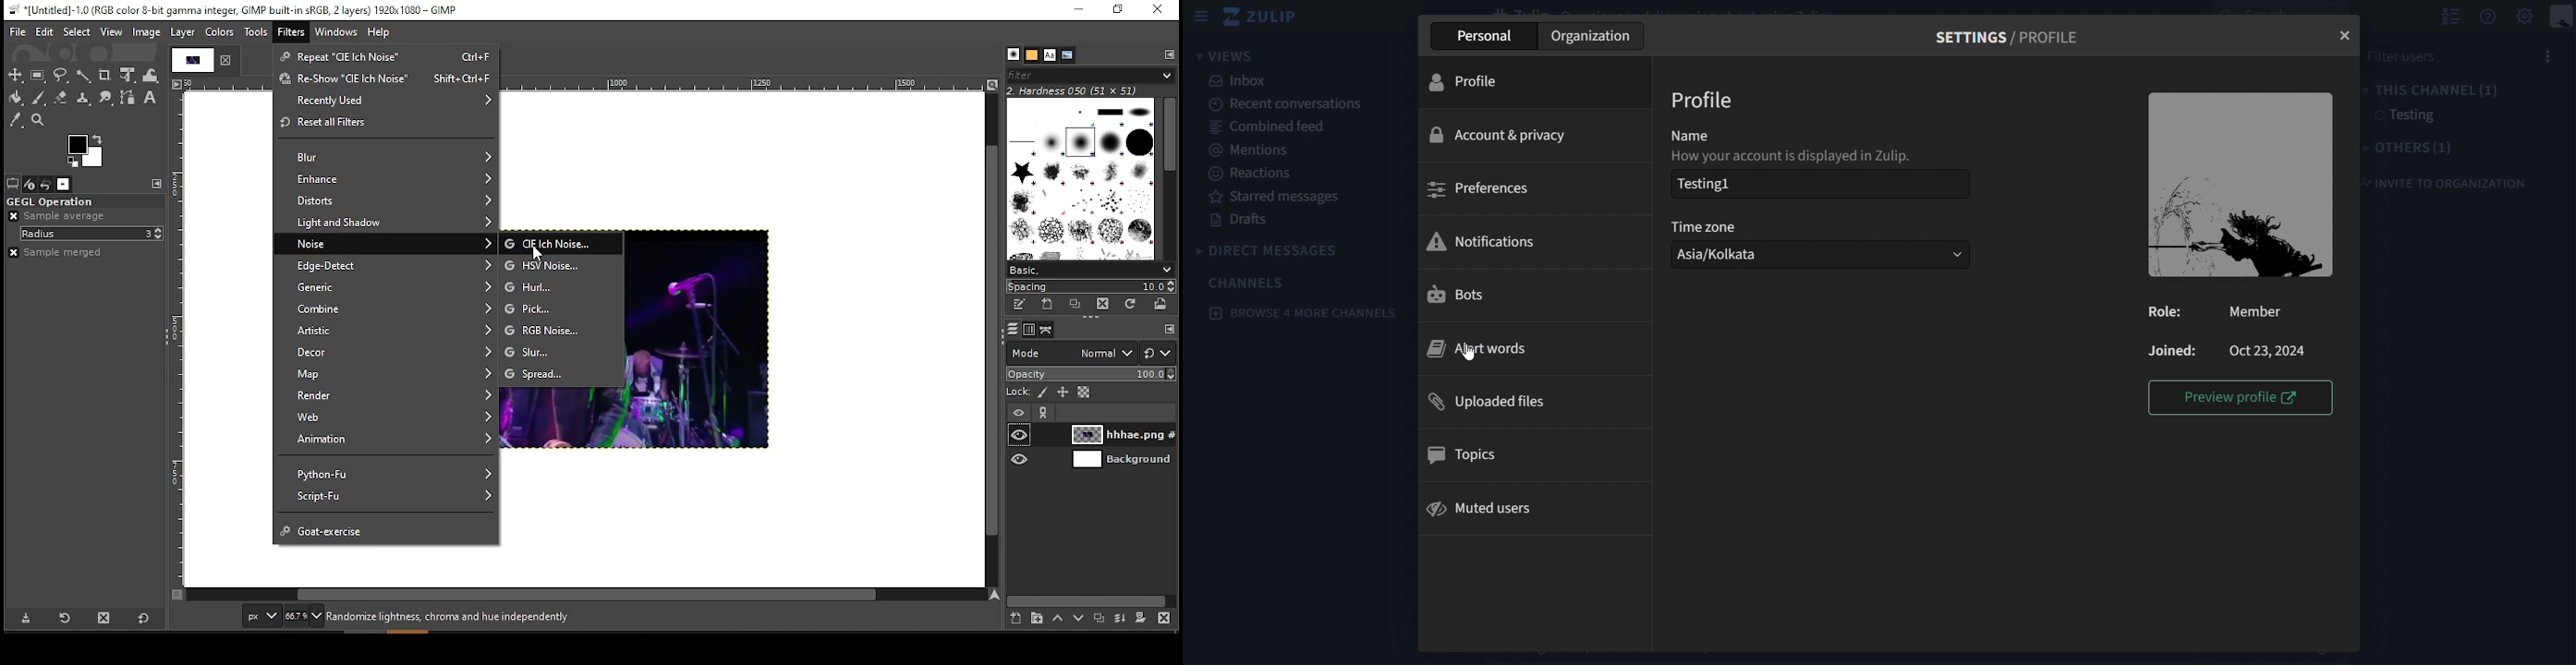 This screenshot has width=2576, height=672. I want to click on spacing, so click(1095, 287).